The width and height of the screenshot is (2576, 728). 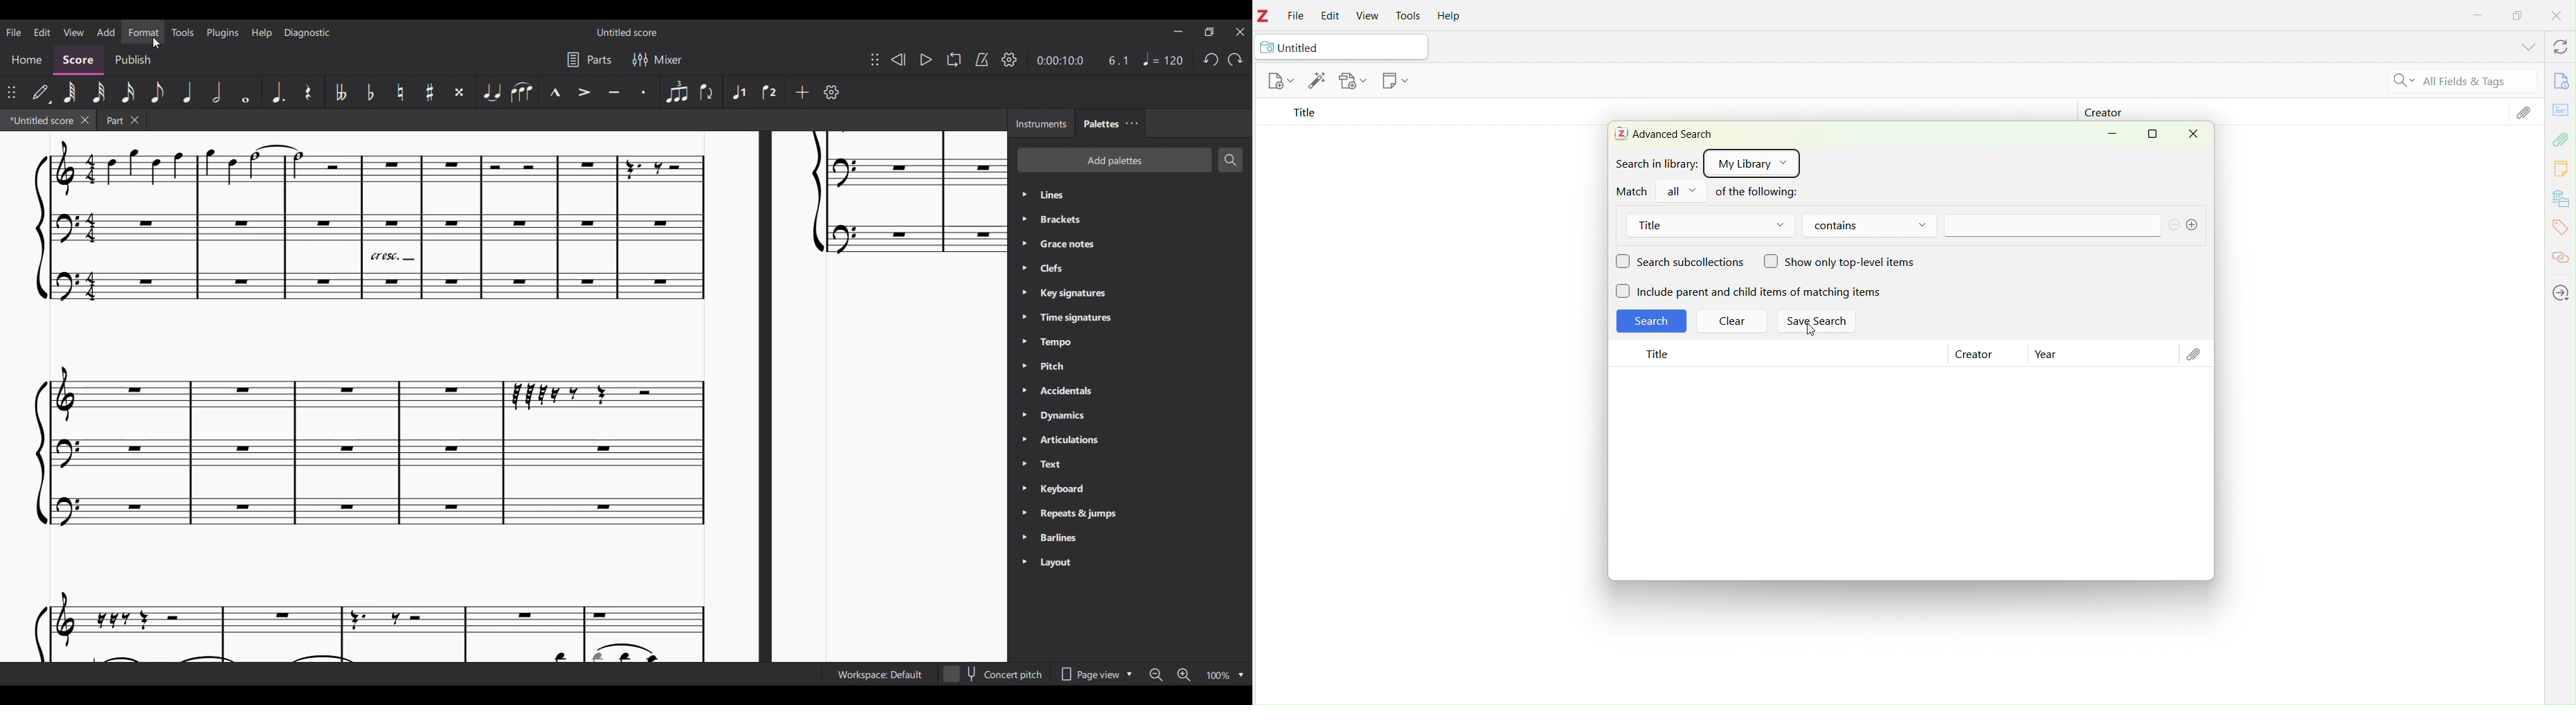 What do you see at coordinates (2399, 82) in the screenshot?
I see `Search` at bounding box center [2399, 82].